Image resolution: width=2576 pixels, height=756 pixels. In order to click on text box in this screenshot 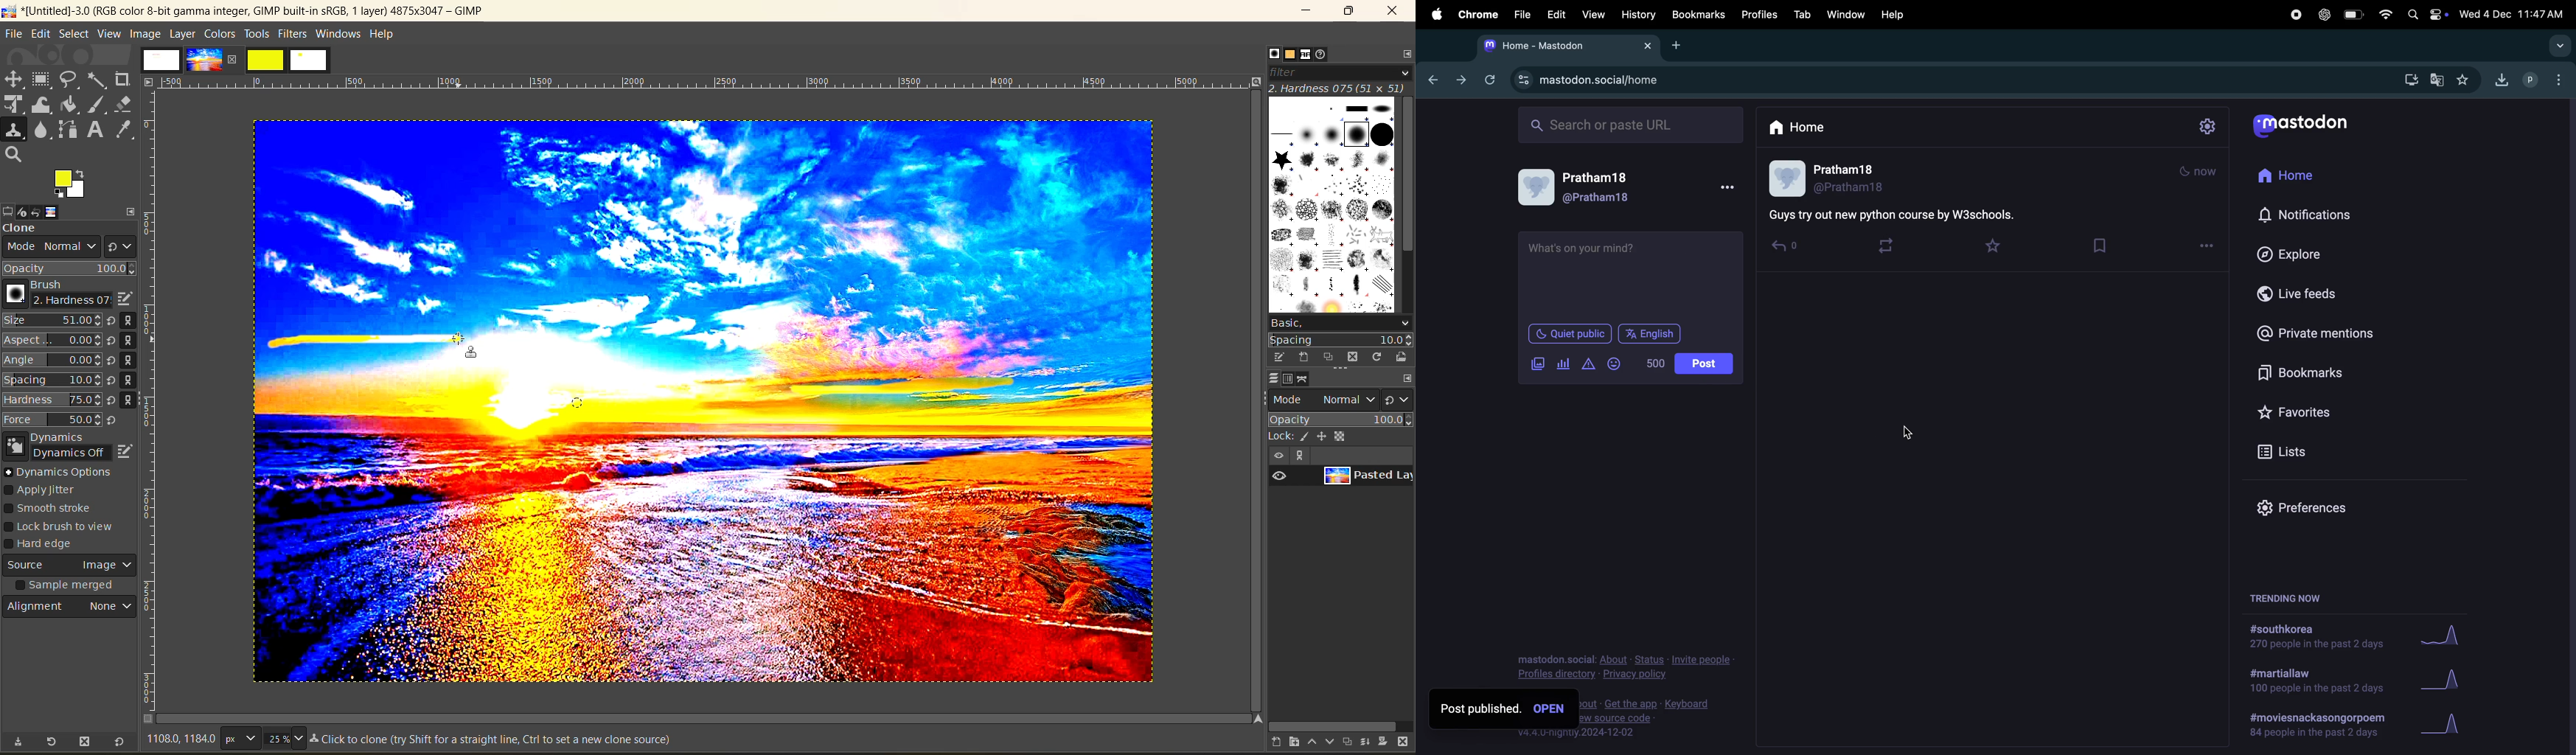, I will do `click(1908, 214)`.